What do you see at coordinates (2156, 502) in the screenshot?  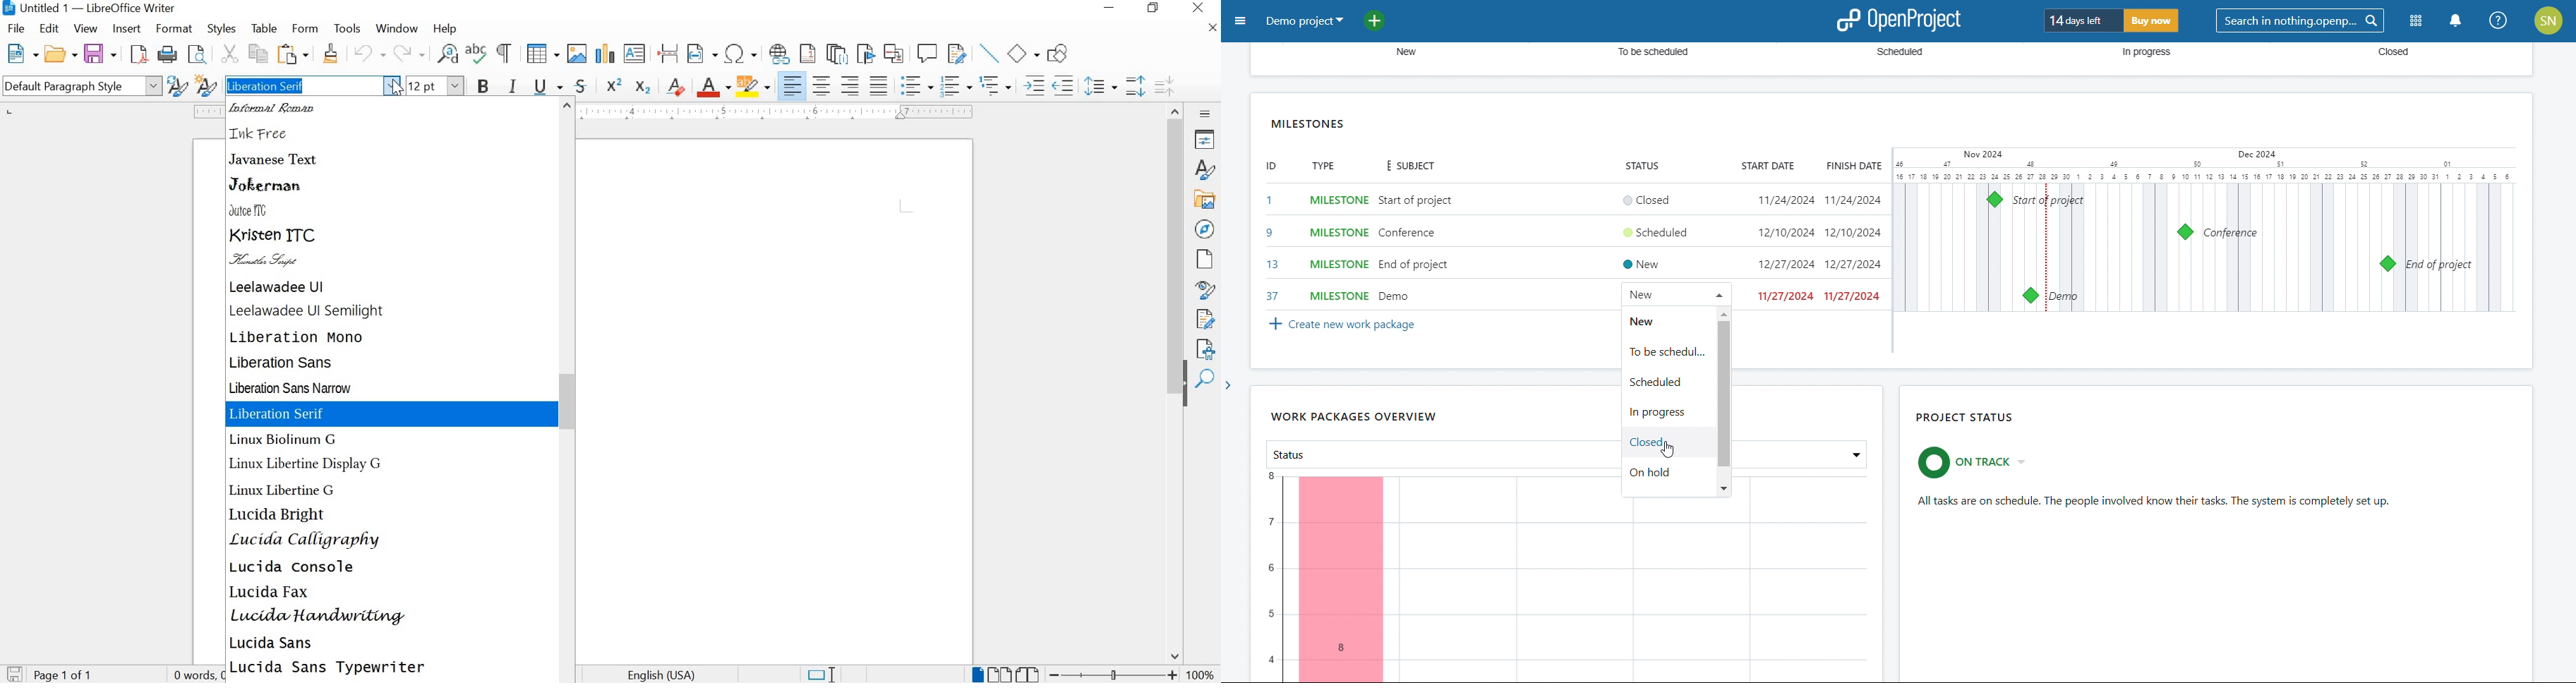 I see `status` at bounding box center [2156, 502].